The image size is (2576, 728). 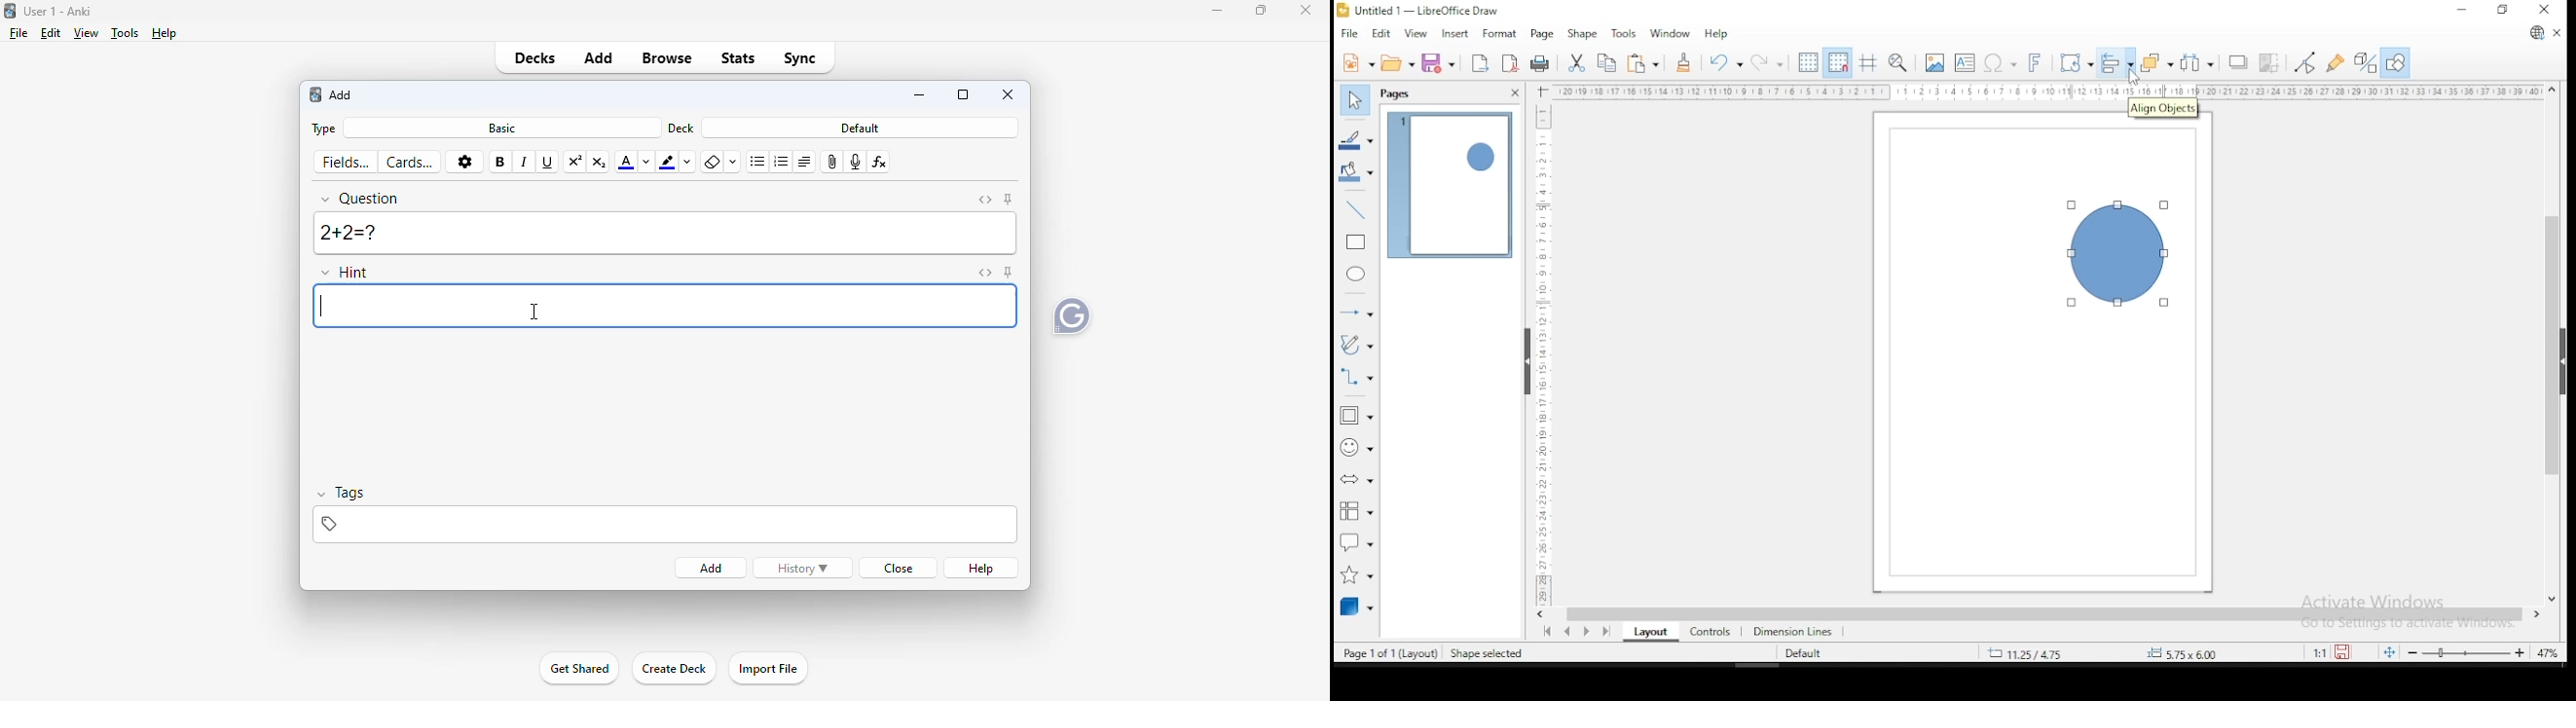 I want to click on attach pictures/audio/video, so click(x=832, y=162).